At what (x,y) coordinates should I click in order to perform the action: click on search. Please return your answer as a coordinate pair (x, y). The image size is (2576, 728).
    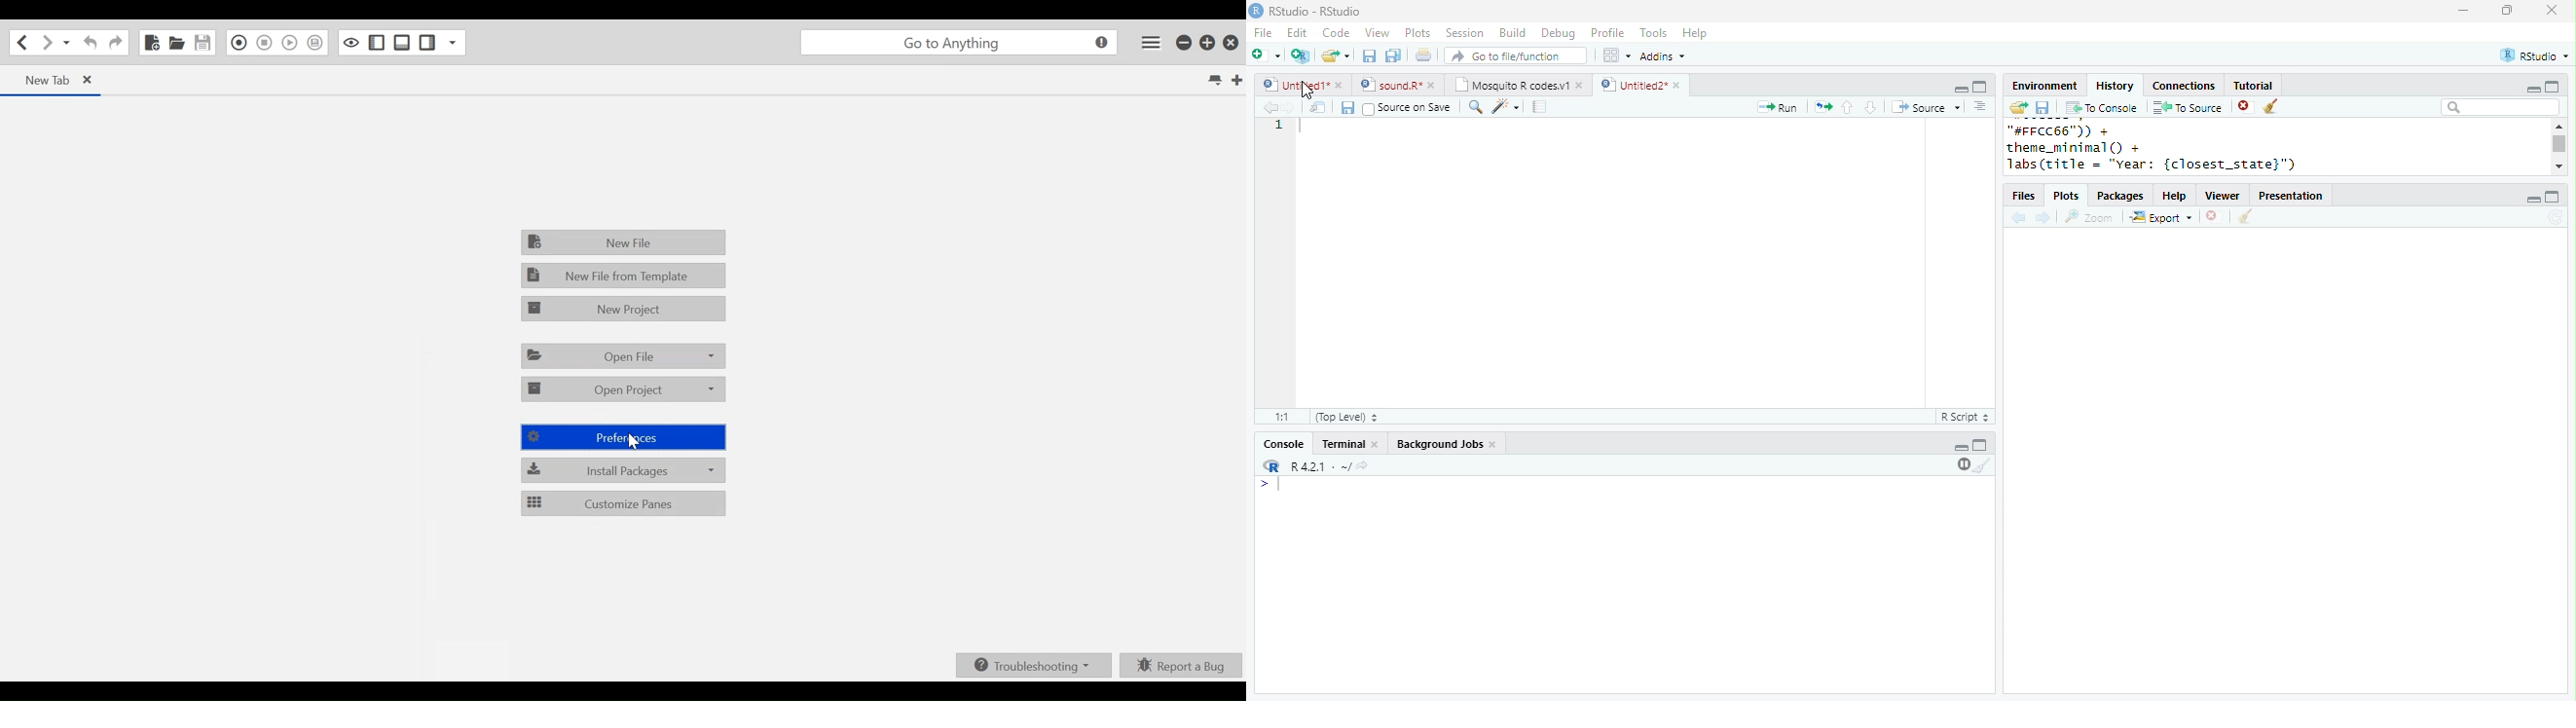
    Looking at the image, I should click on (1473, 107).